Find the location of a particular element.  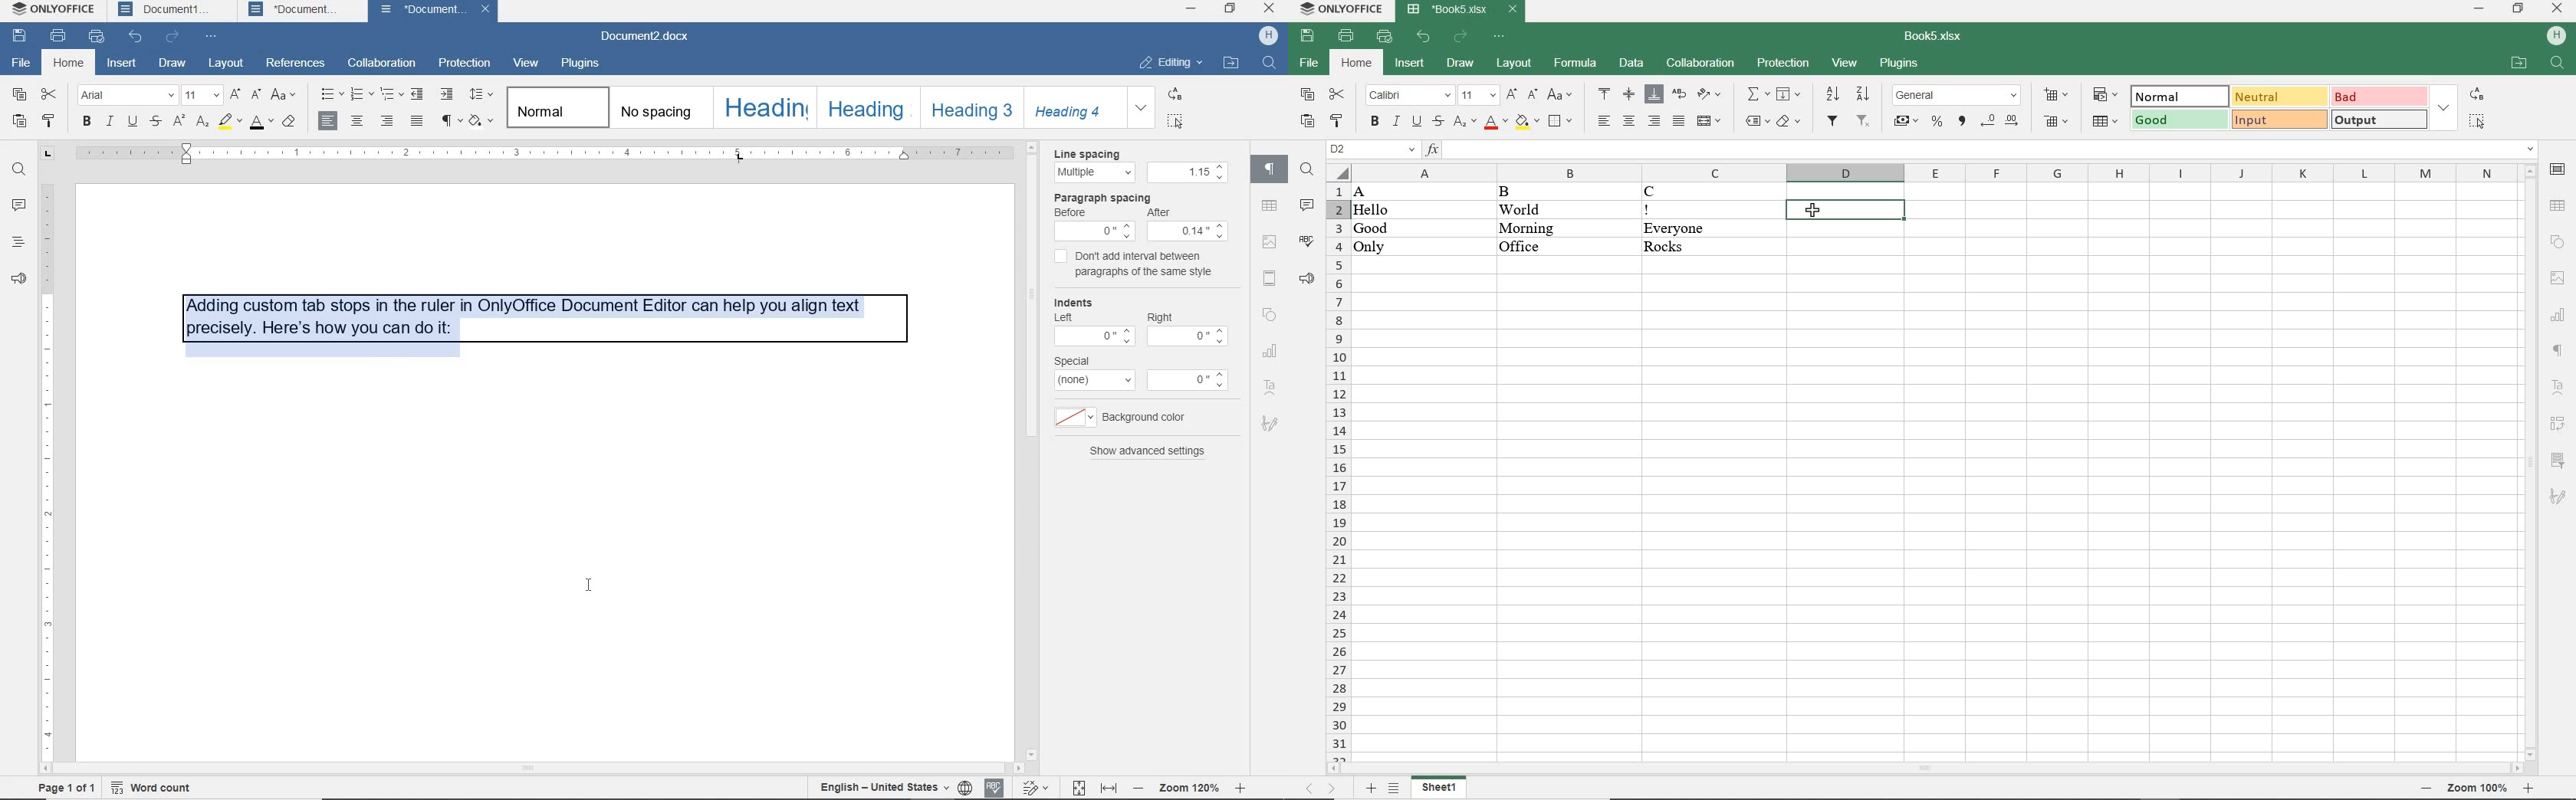

underline is located at coordinates (133, 123).